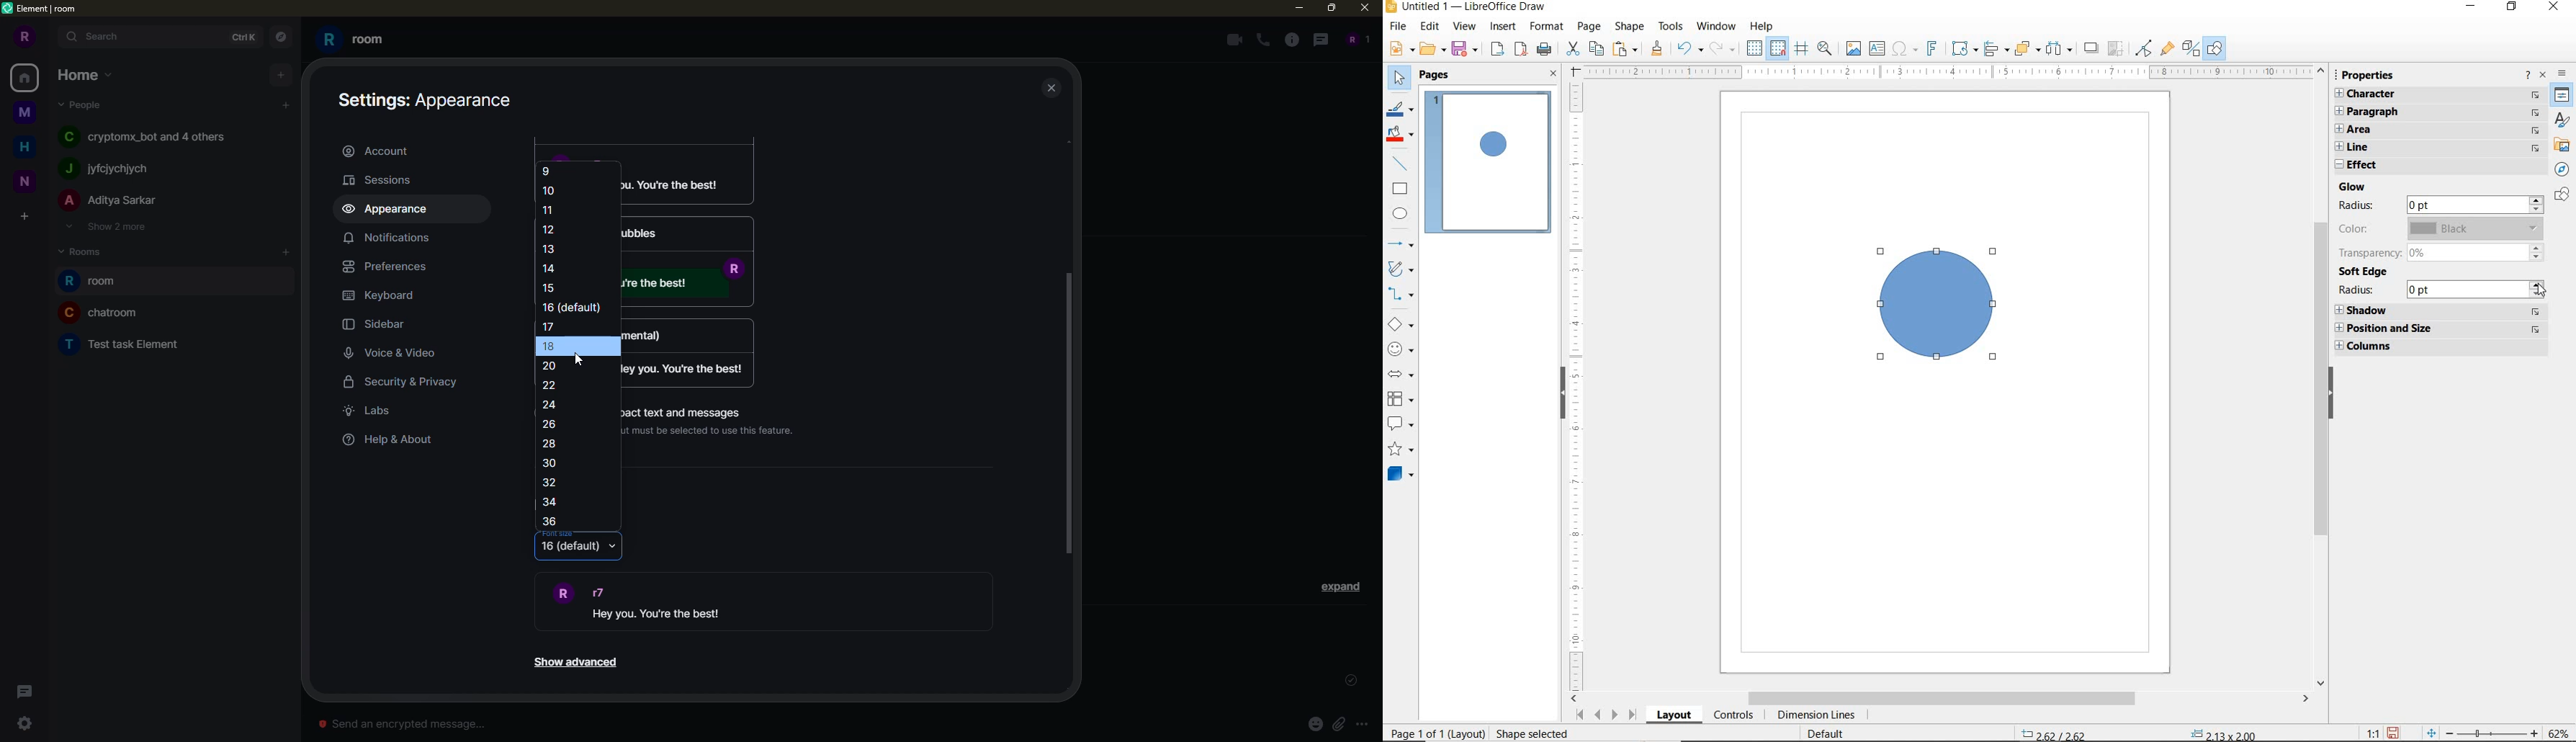 This screenshot has height=756, width=2576. Describe the element at coordinates (2539, 288) in the screenshot. I see `increase/decrease arrows` at that location.